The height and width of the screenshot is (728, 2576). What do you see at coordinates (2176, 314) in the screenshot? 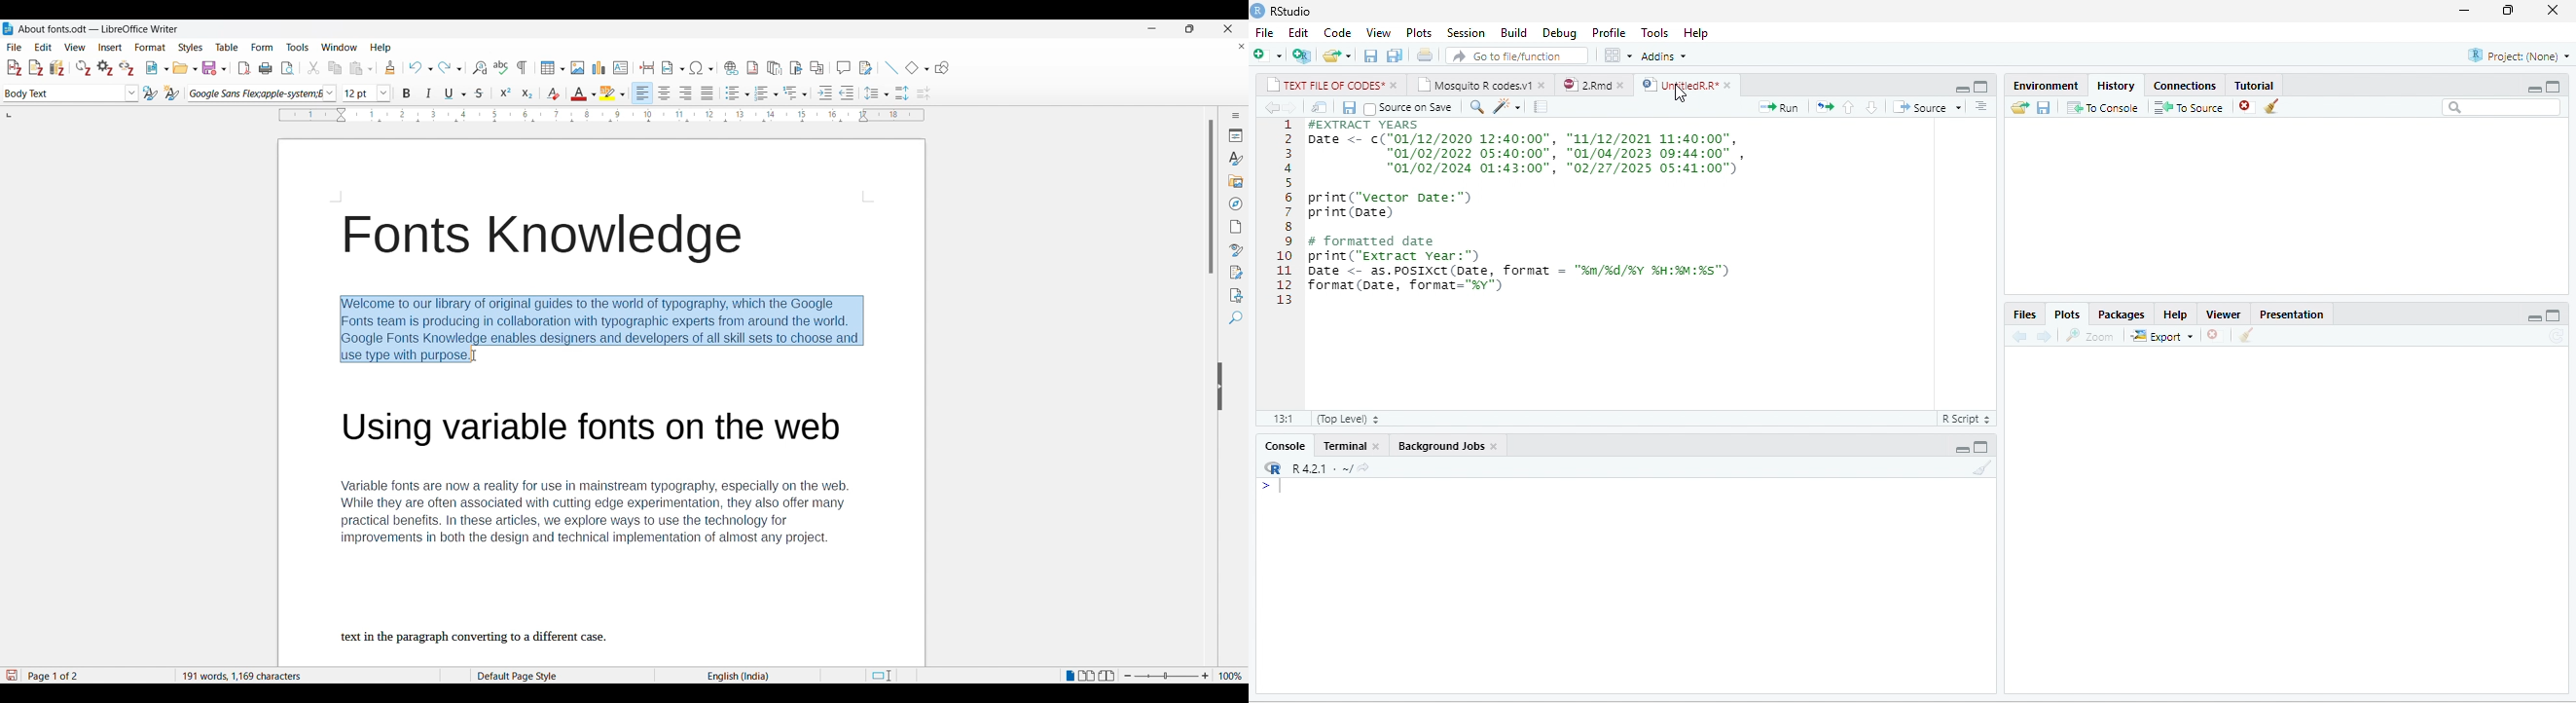
I see `Help` at bounding box center [2176, 314].